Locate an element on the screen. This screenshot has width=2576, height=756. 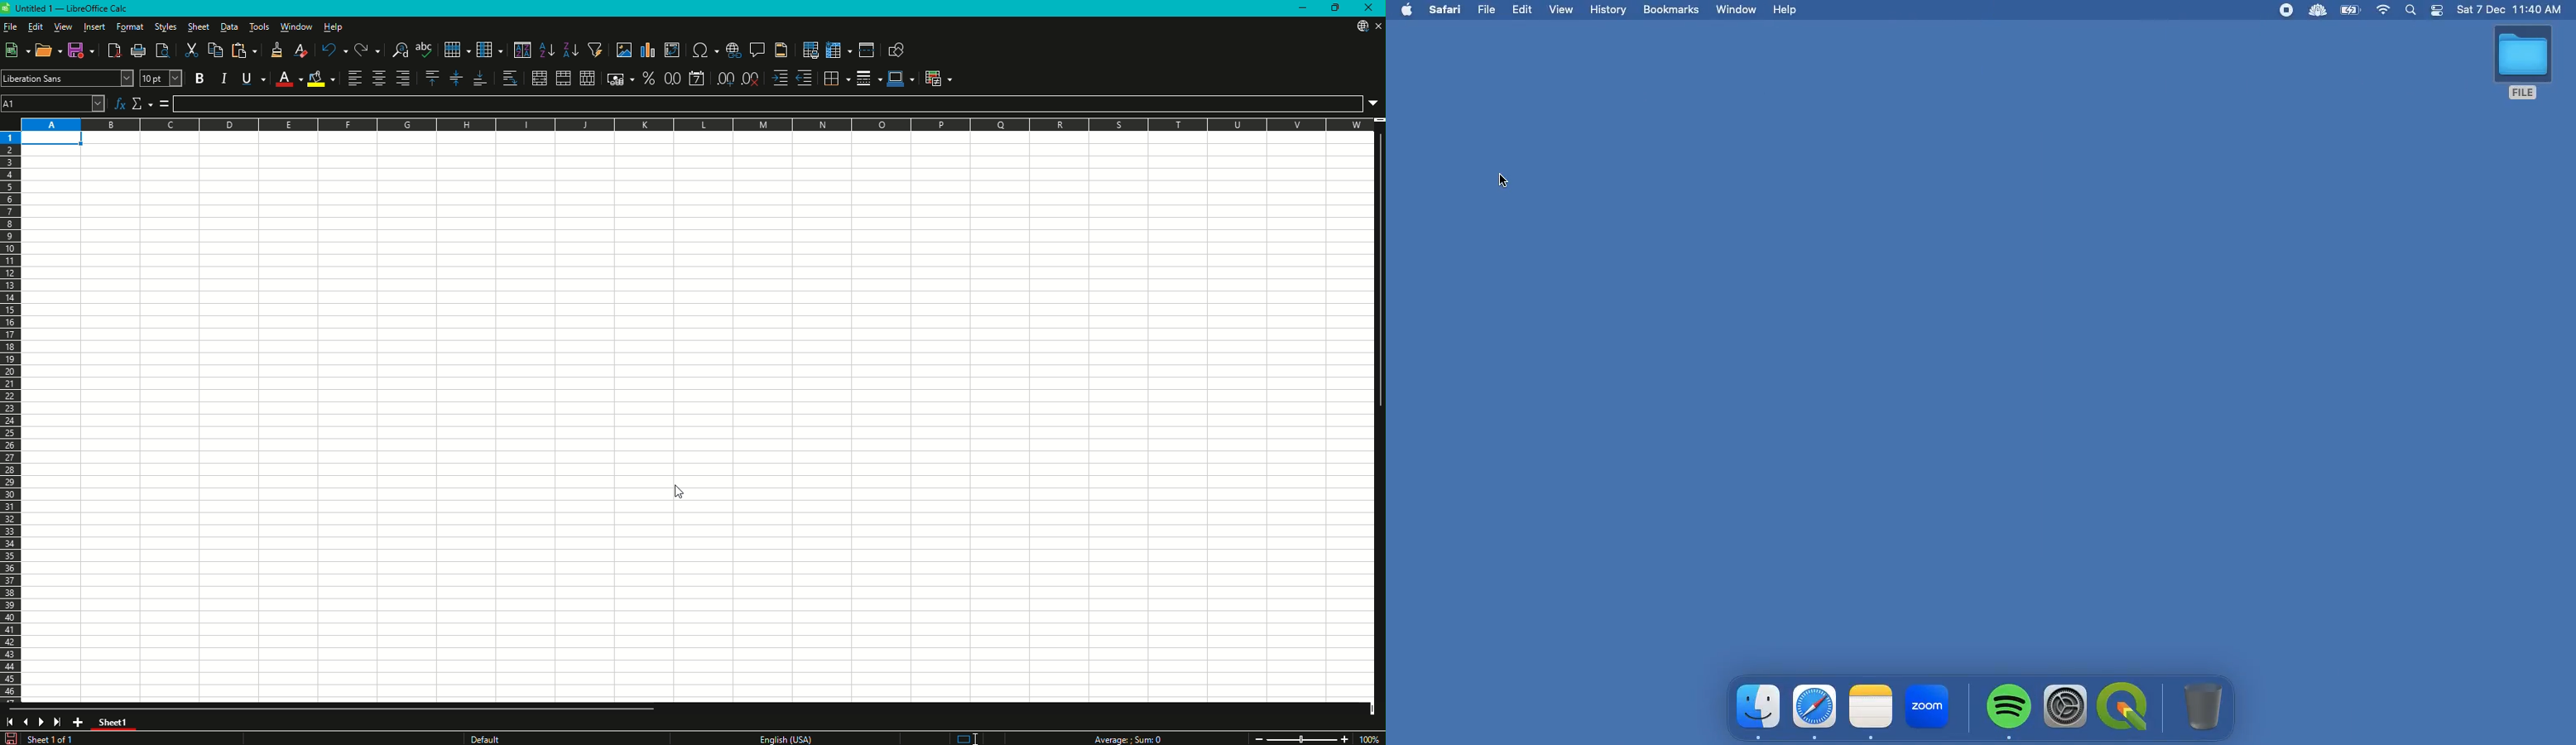
Styles is located at coordinates (166, 26).